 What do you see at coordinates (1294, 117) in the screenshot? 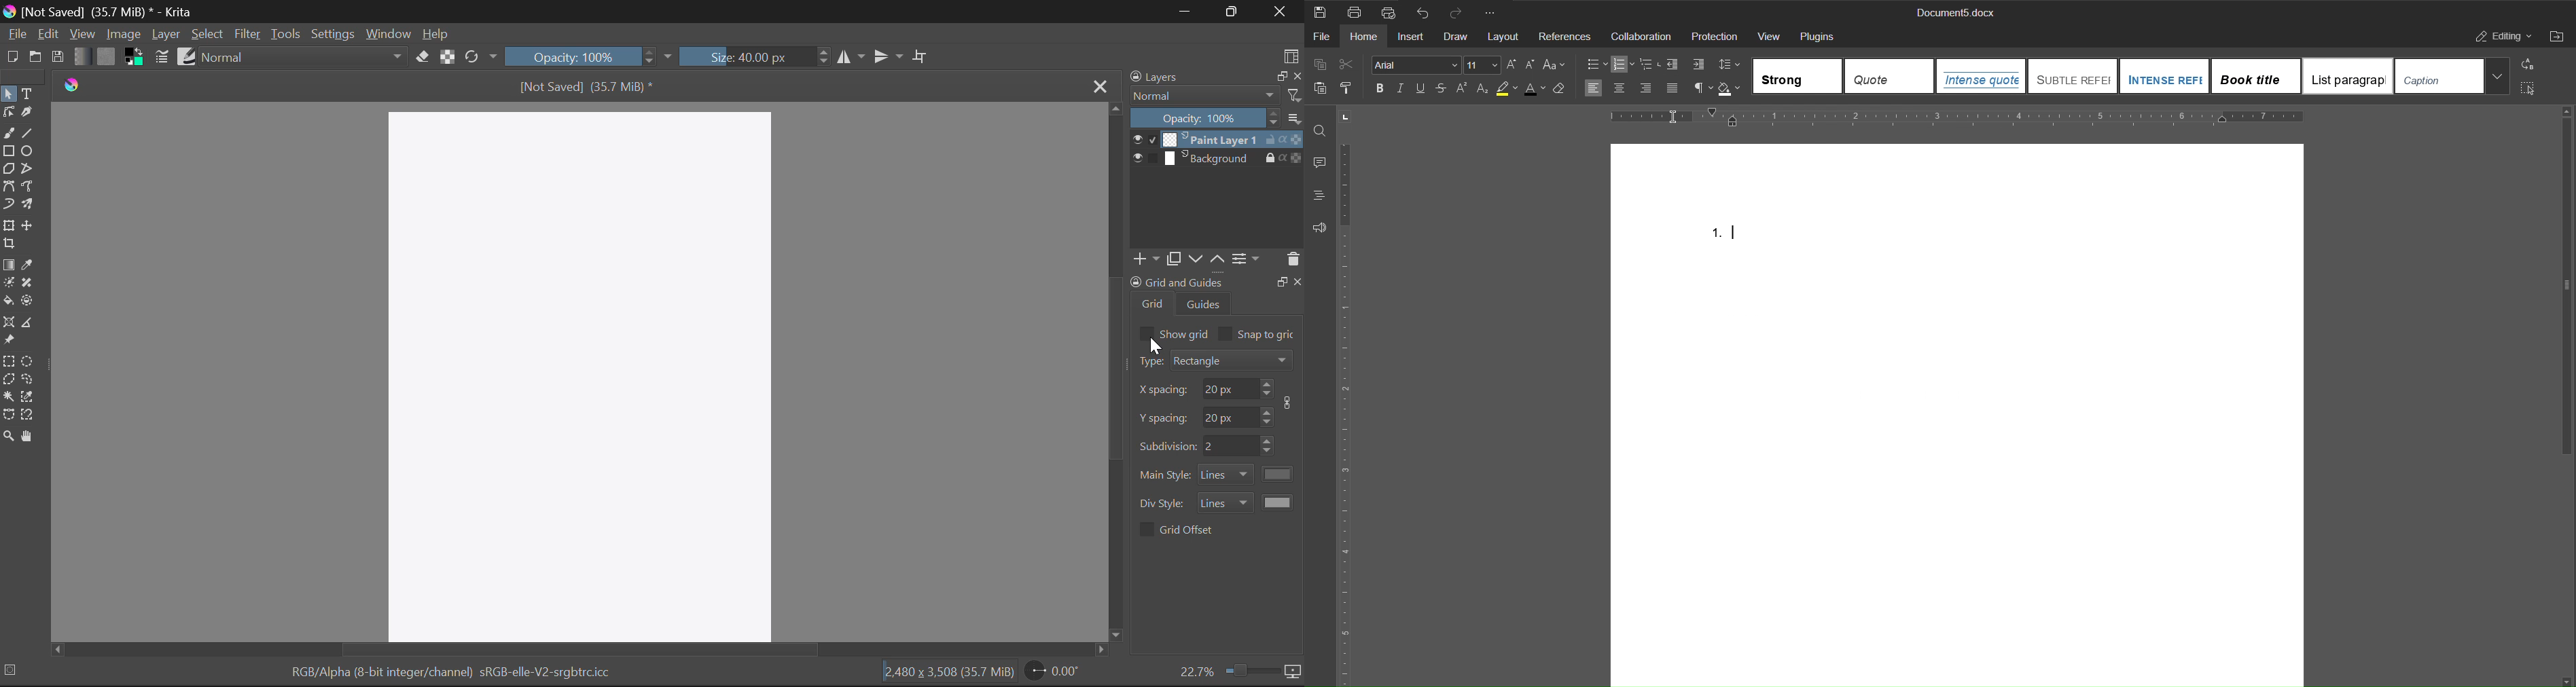
I see `more` at bounding box center [1294, 117].